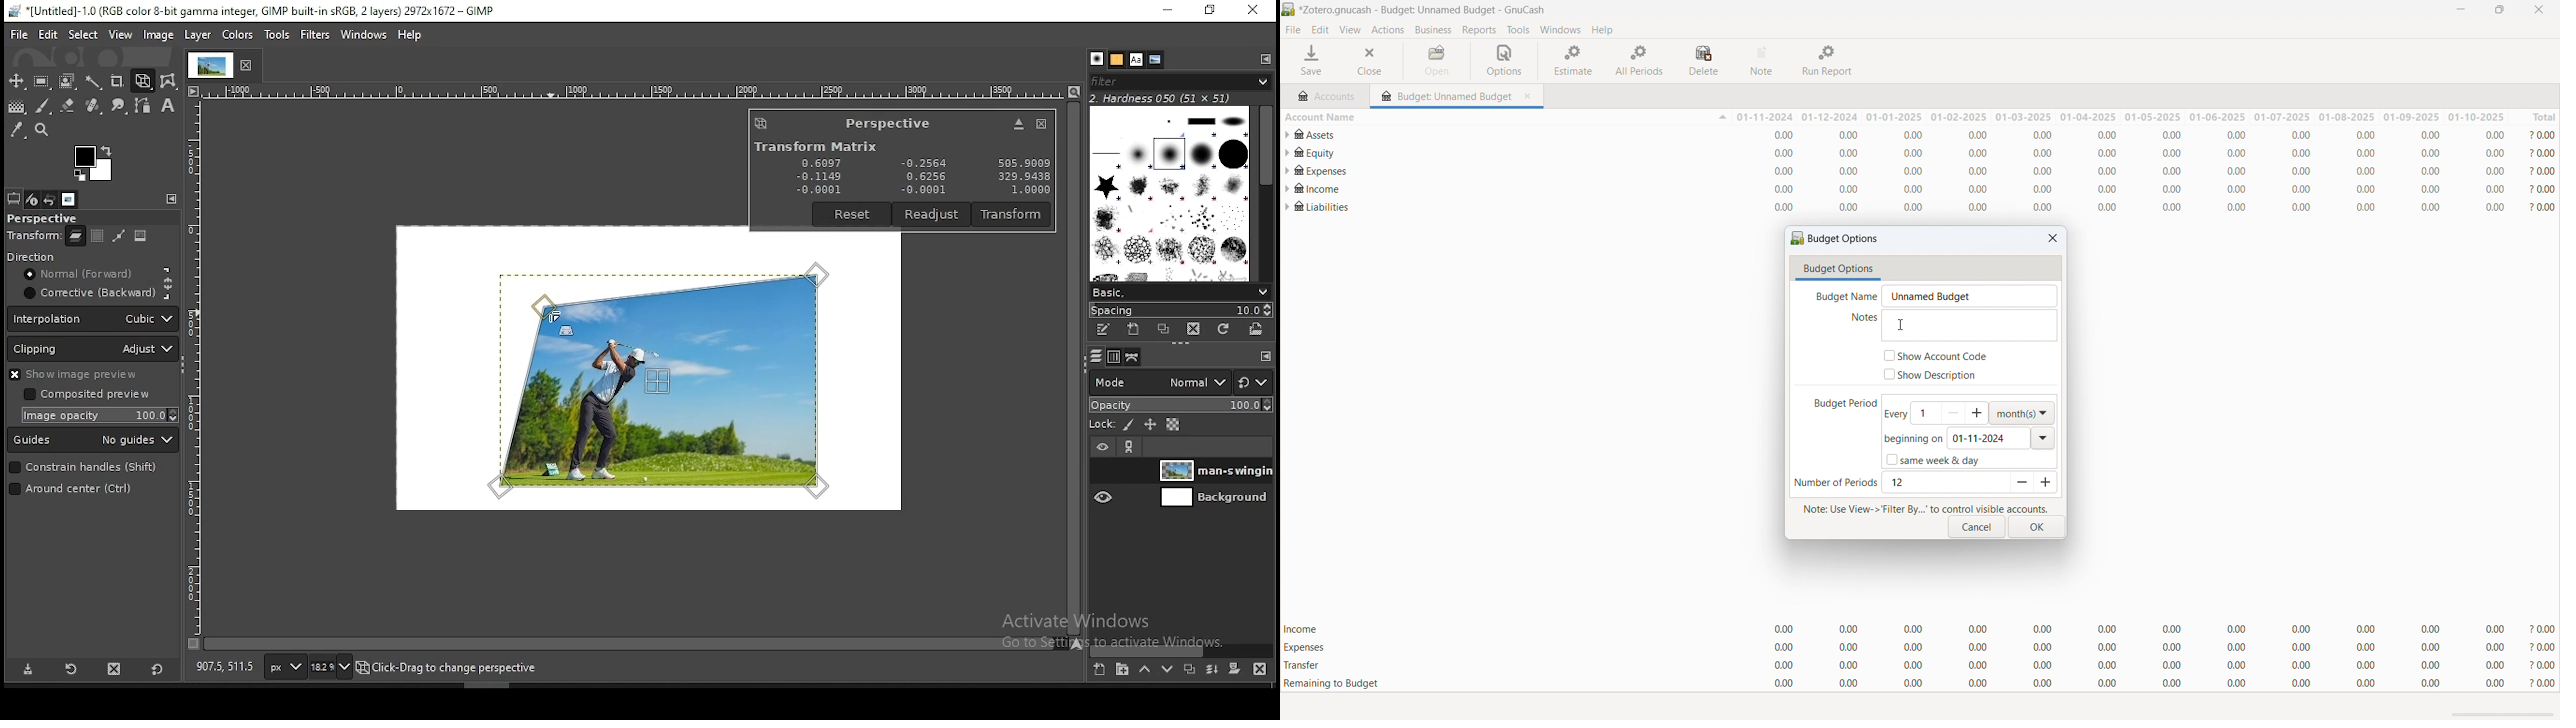 This screenshot has width=2576, height=728. I want to click on 649.0, 324.5, so click(224, 668).